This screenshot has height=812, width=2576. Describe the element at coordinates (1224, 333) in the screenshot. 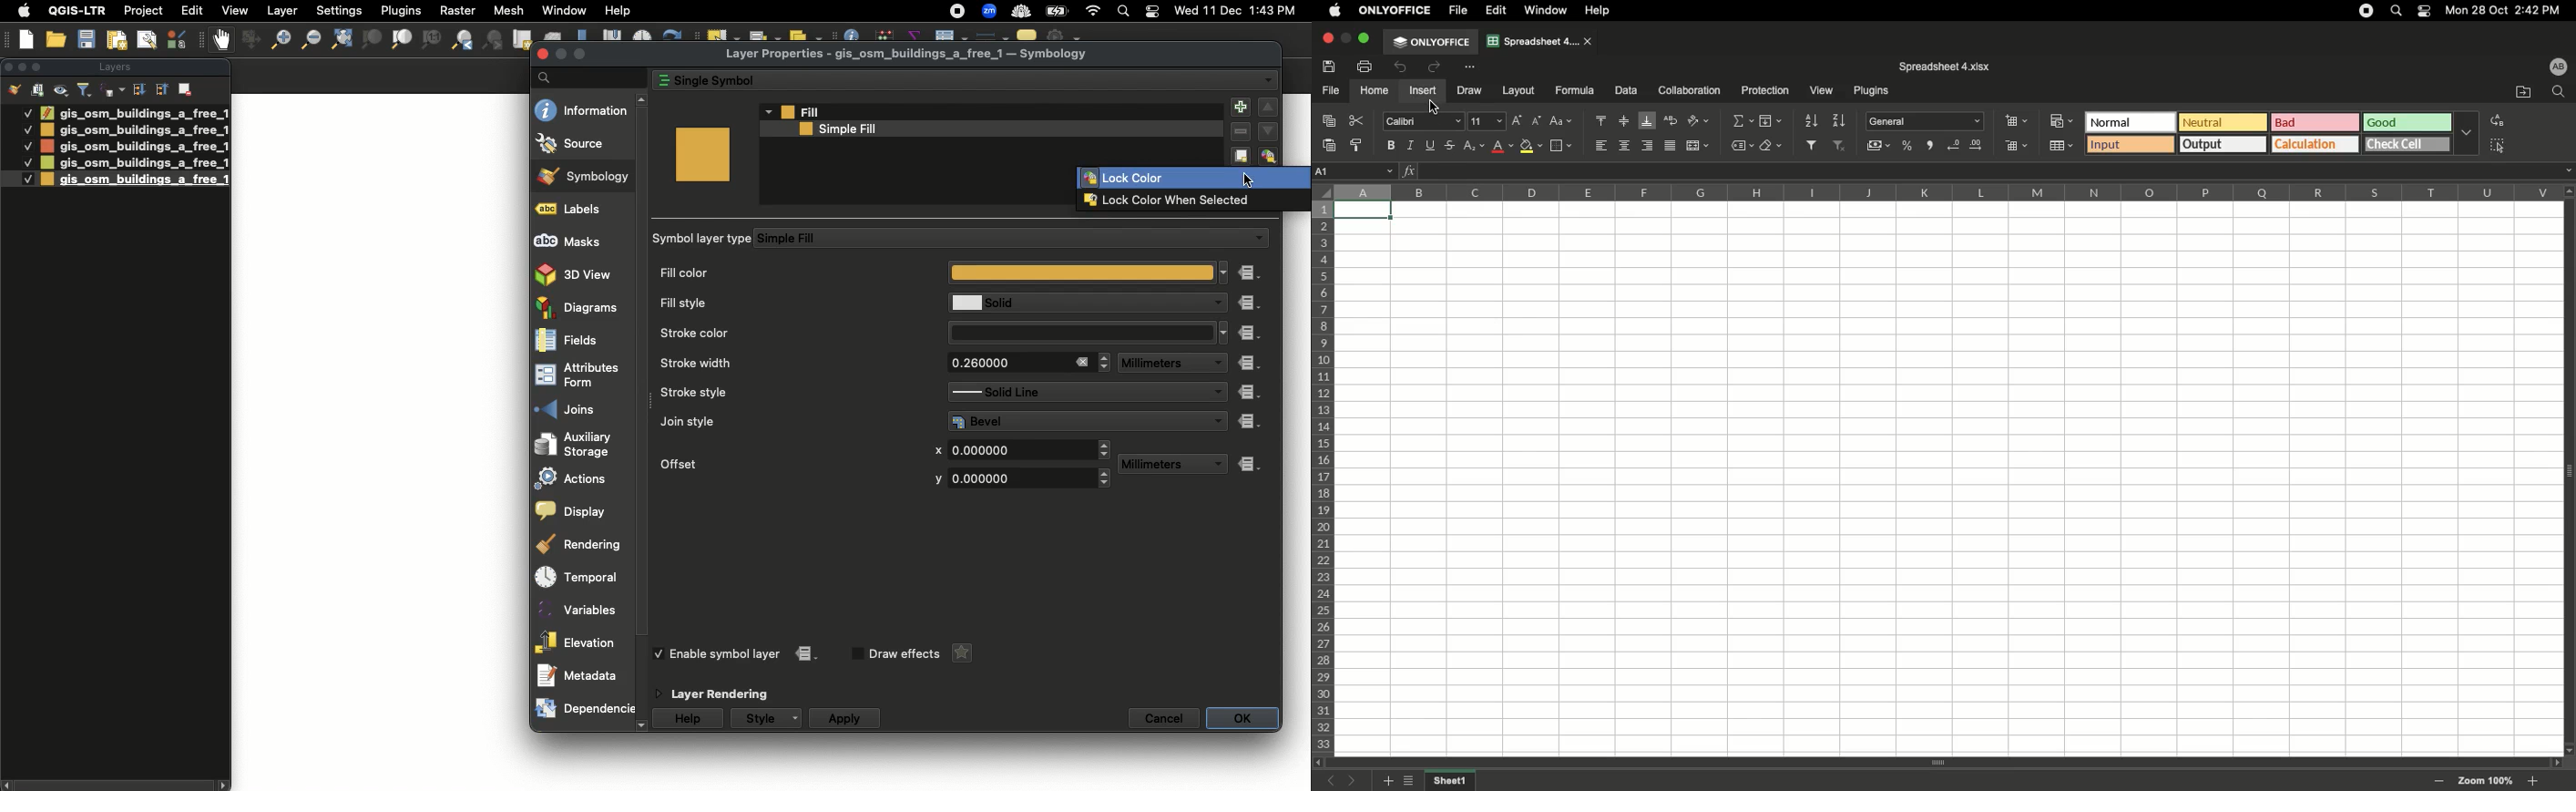

I see `Drop down` at that location.